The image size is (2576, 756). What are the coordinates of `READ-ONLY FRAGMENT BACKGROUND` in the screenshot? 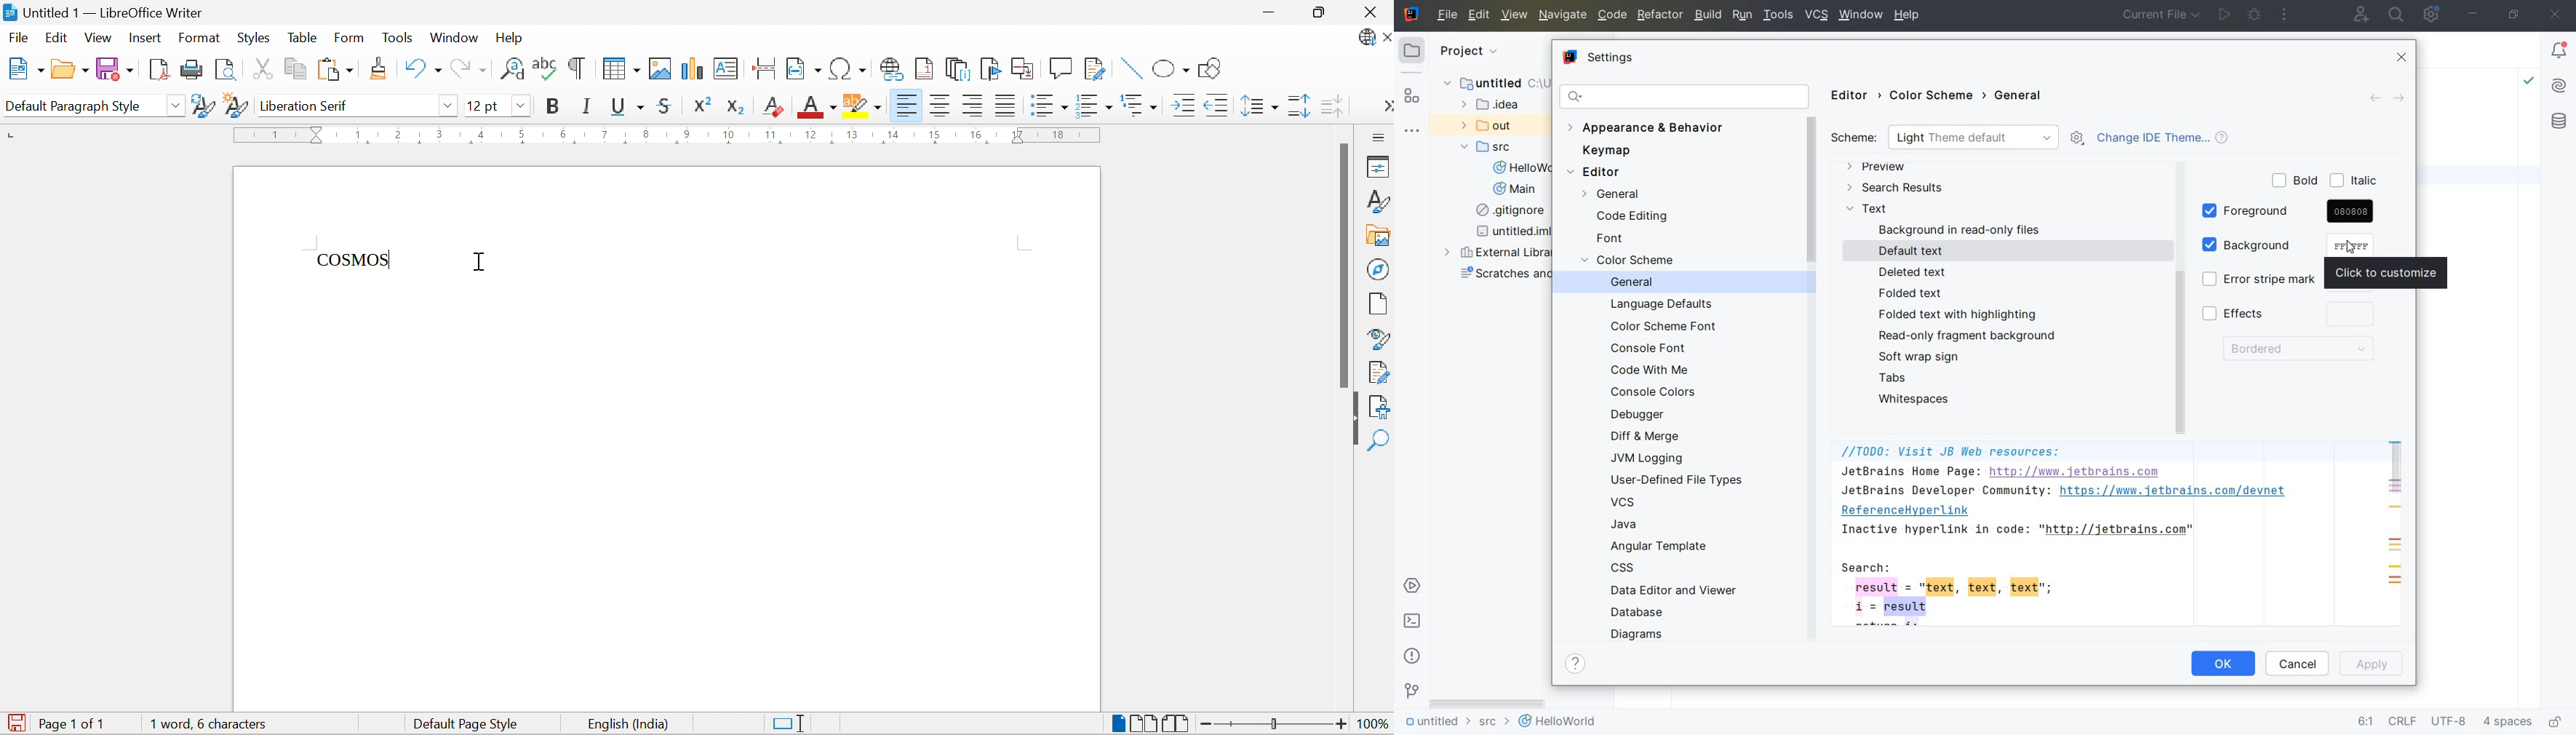 It's located at (1965, 336).